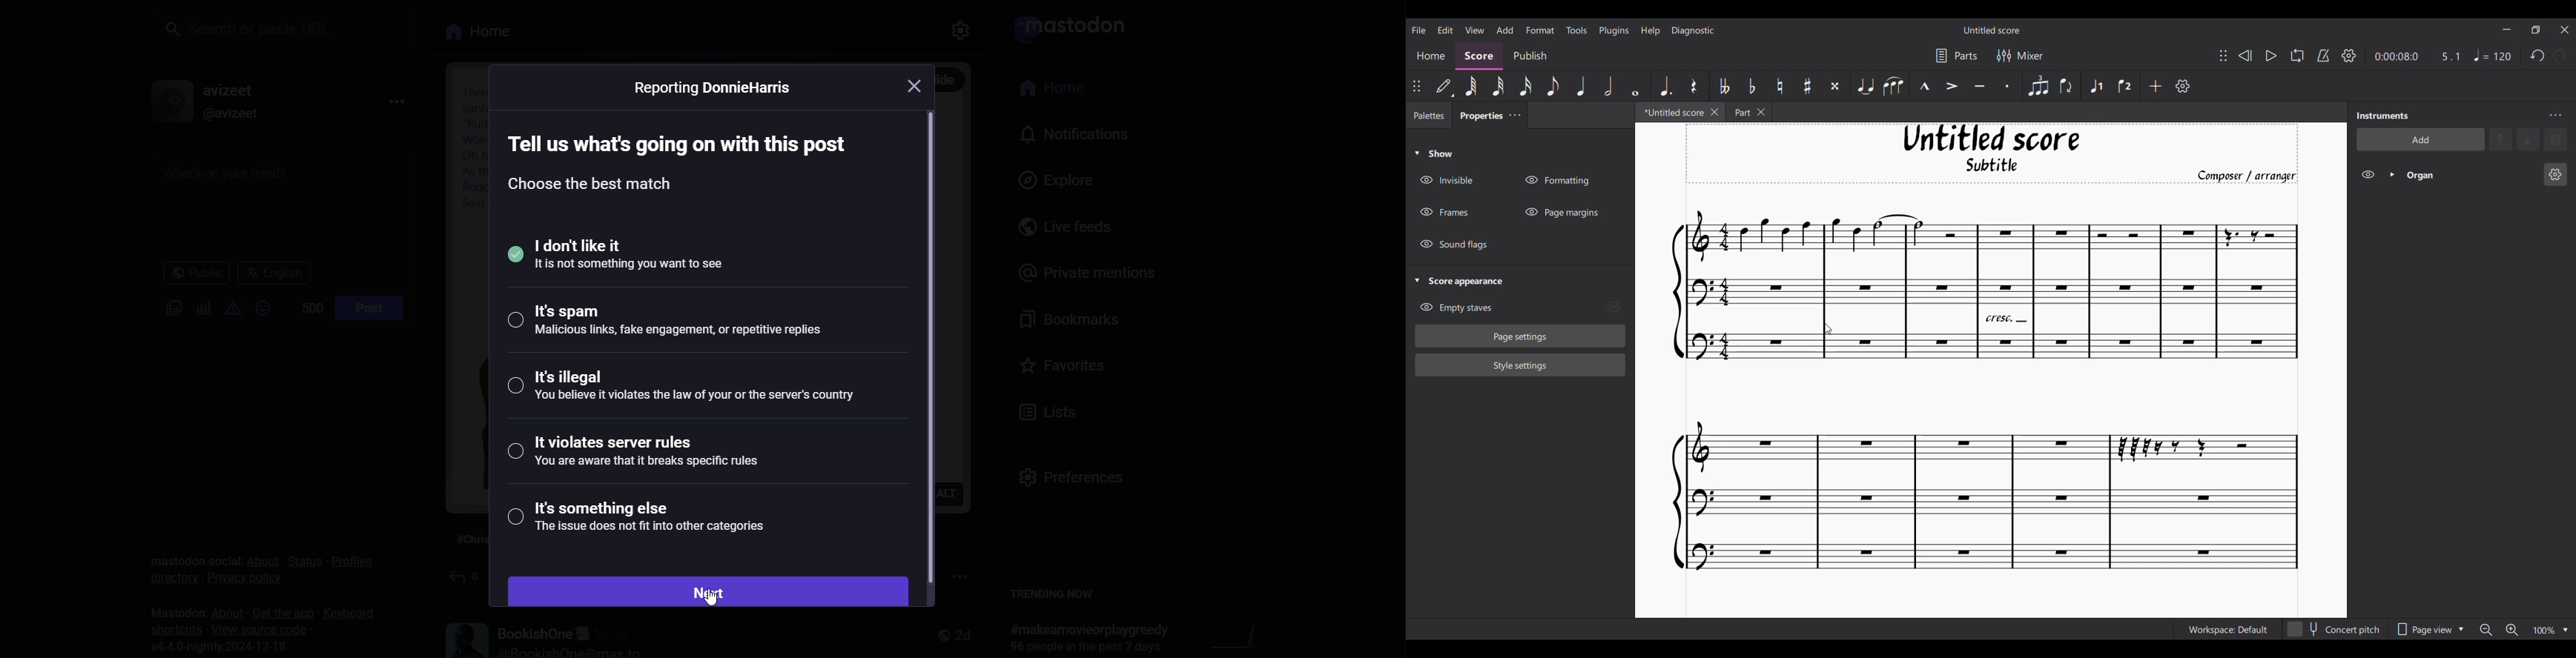 This screenshot has width=2576, height=672. I want to click on Current tab highlighted, so click(1670, 114).